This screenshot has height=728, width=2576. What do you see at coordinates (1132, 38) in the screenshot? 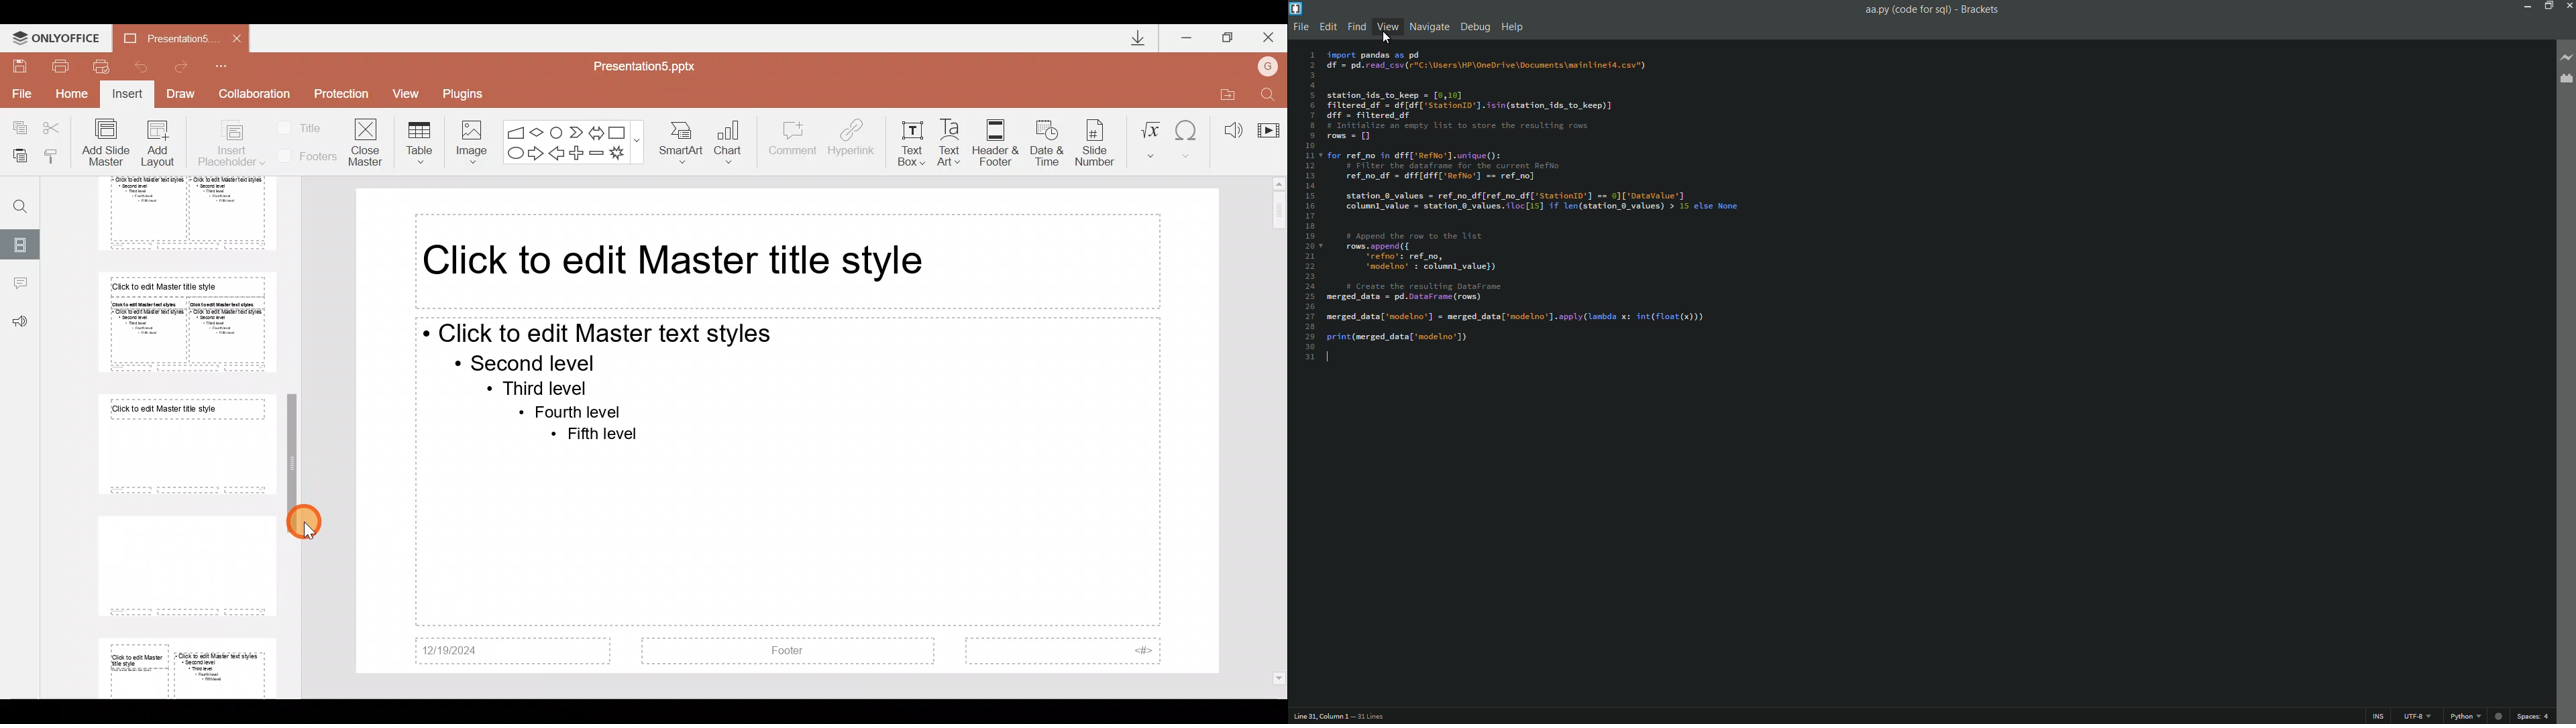
I see `Downloads` at bounding box center [1132, 38].